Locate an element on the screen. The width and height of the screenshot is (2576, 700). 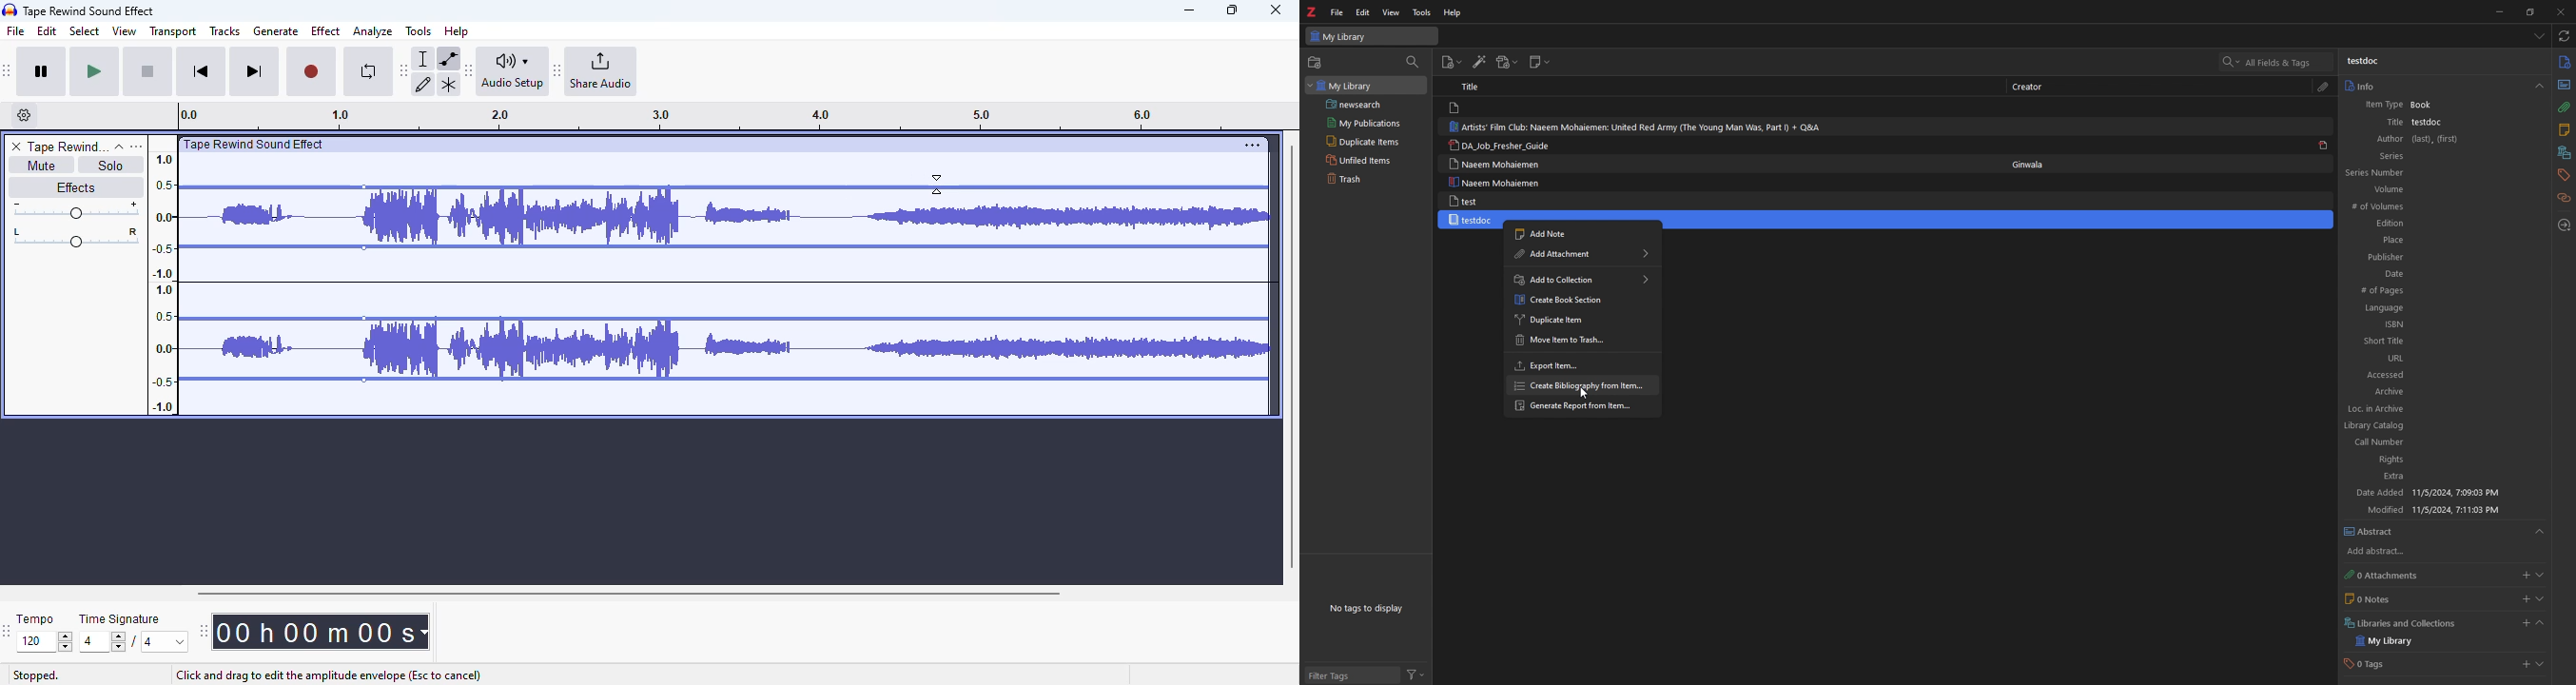
ISBN is located at coordinates (2440, 325).